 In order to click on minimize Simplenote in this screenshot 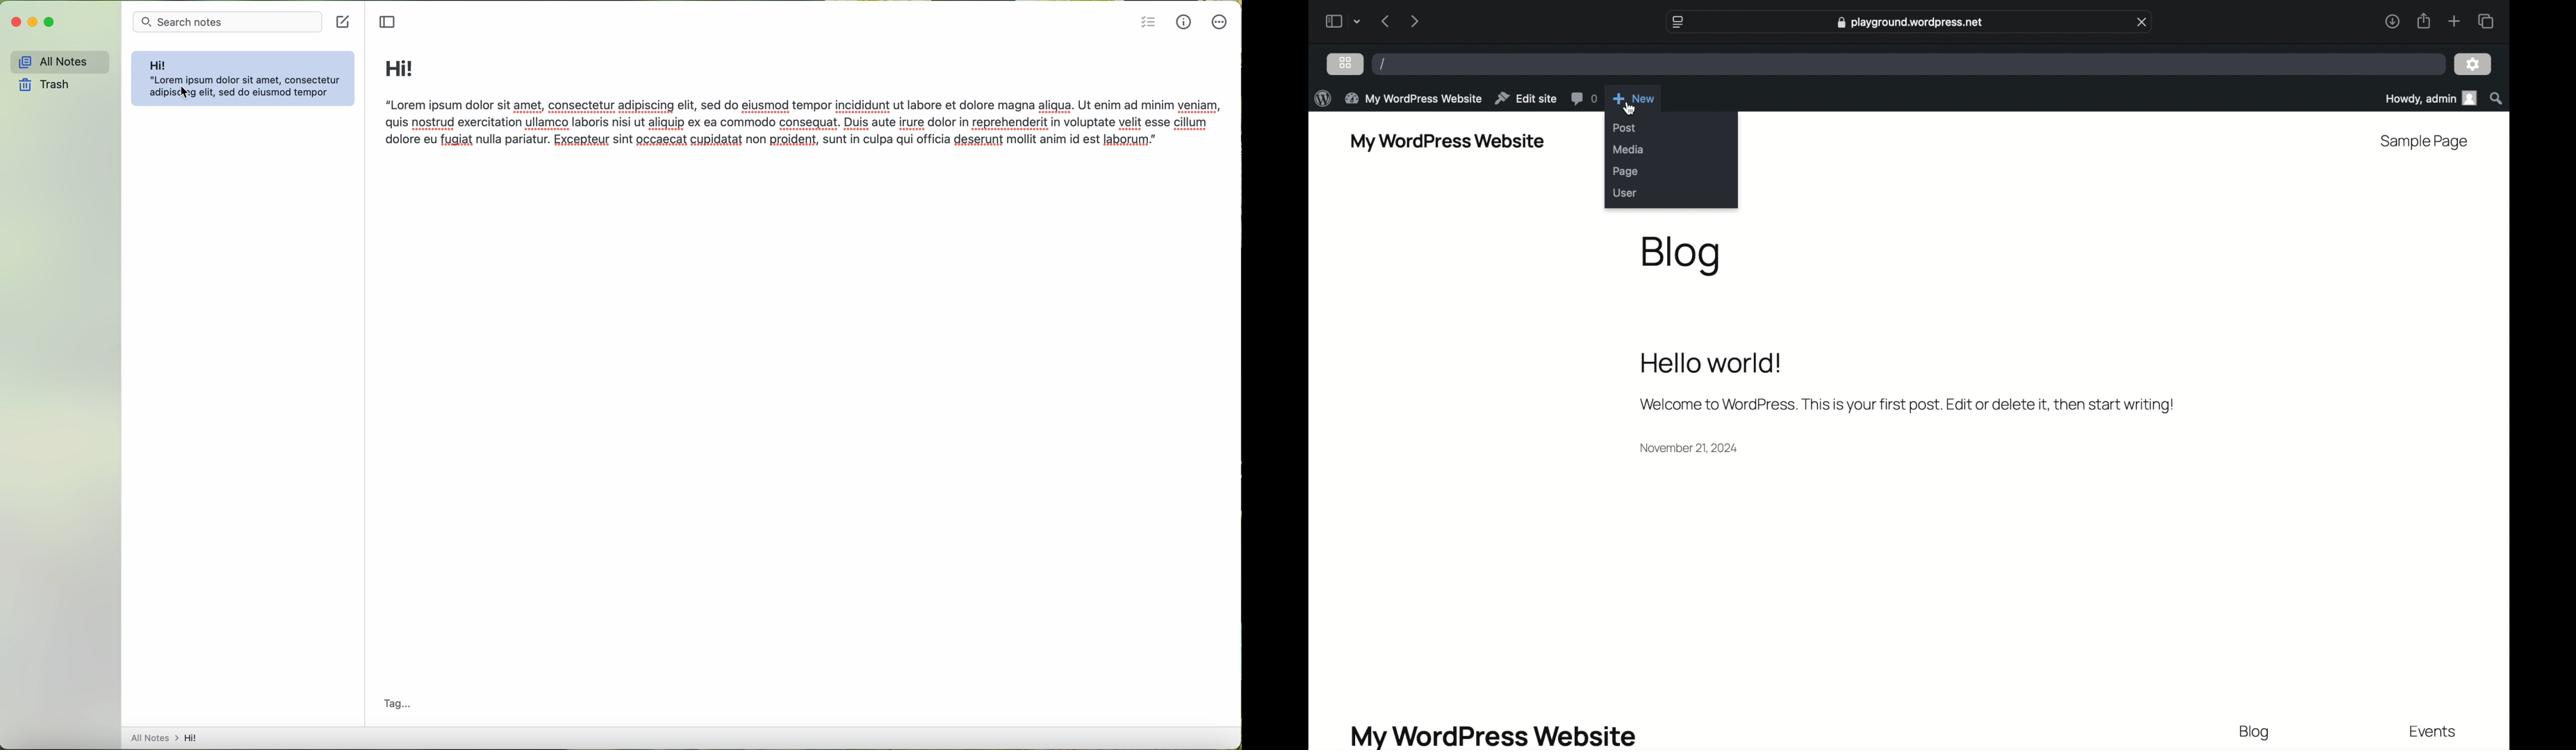, I will do `click(33, 21)`.